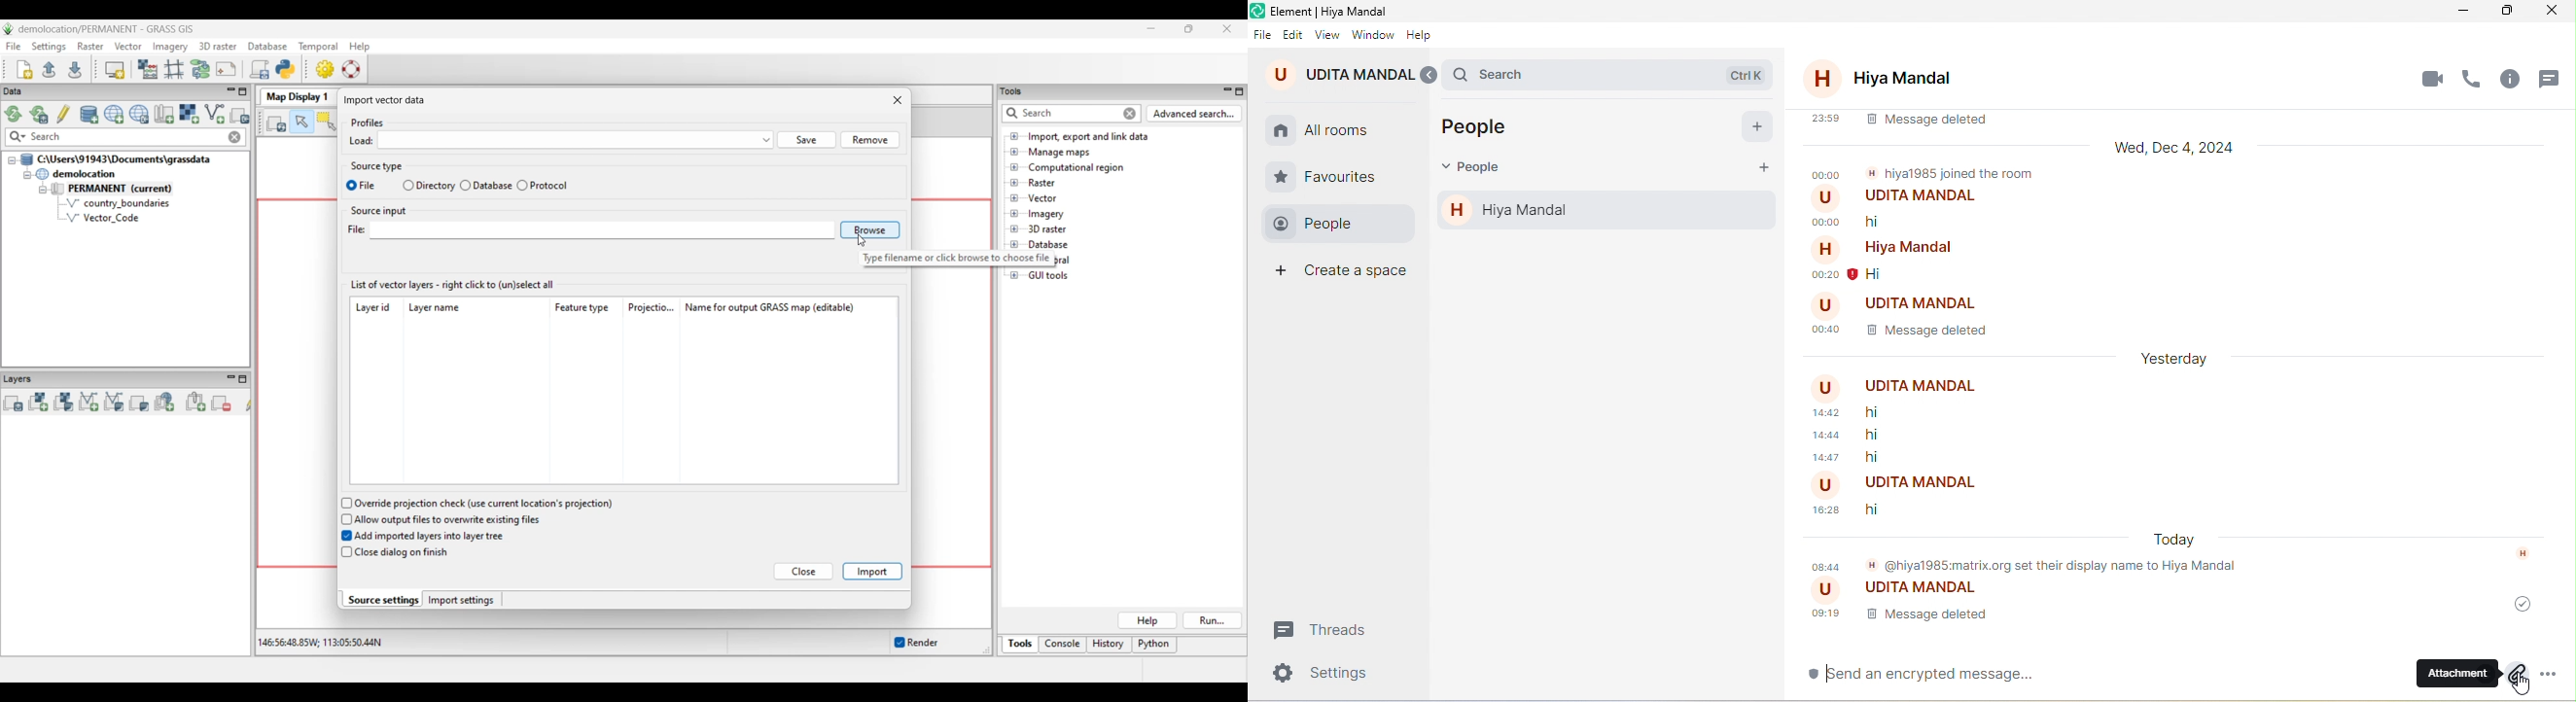  What do you see at coordinates (1761, 170) in the screenshot?
I see `start chat` at bounding box center [1761, 170].